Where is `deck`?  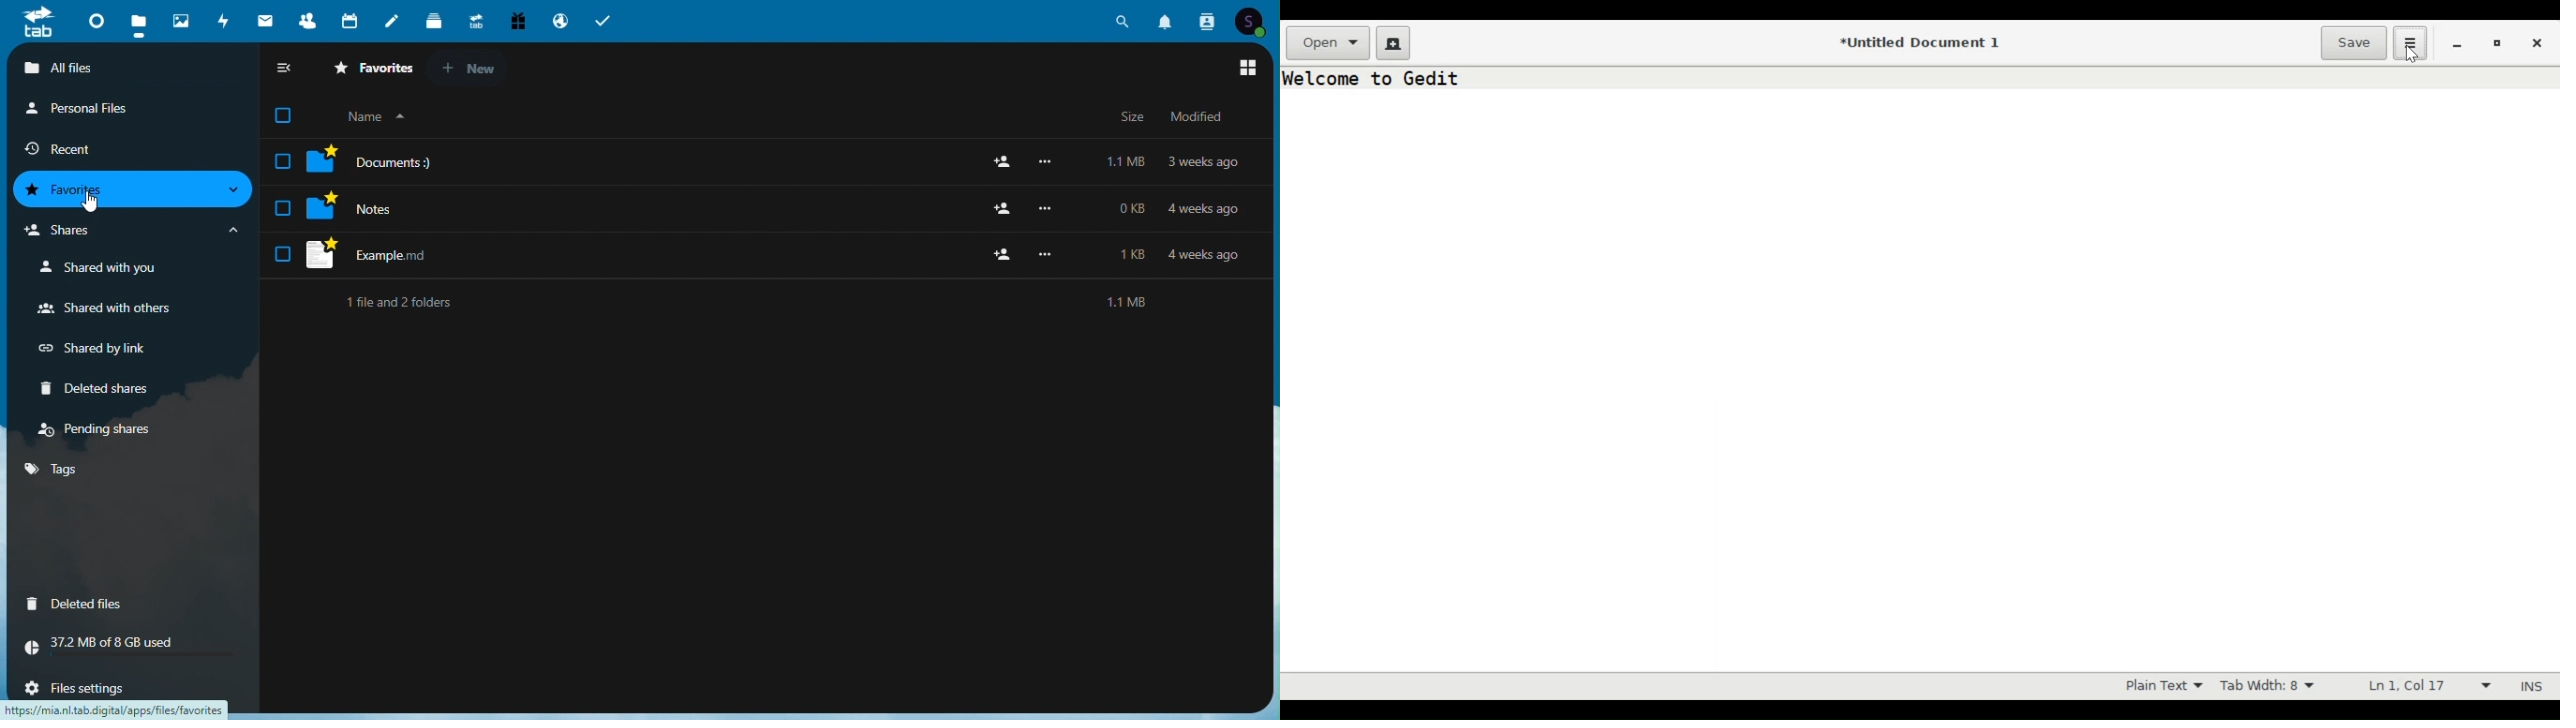
deck is located at coordinates (434, 19).